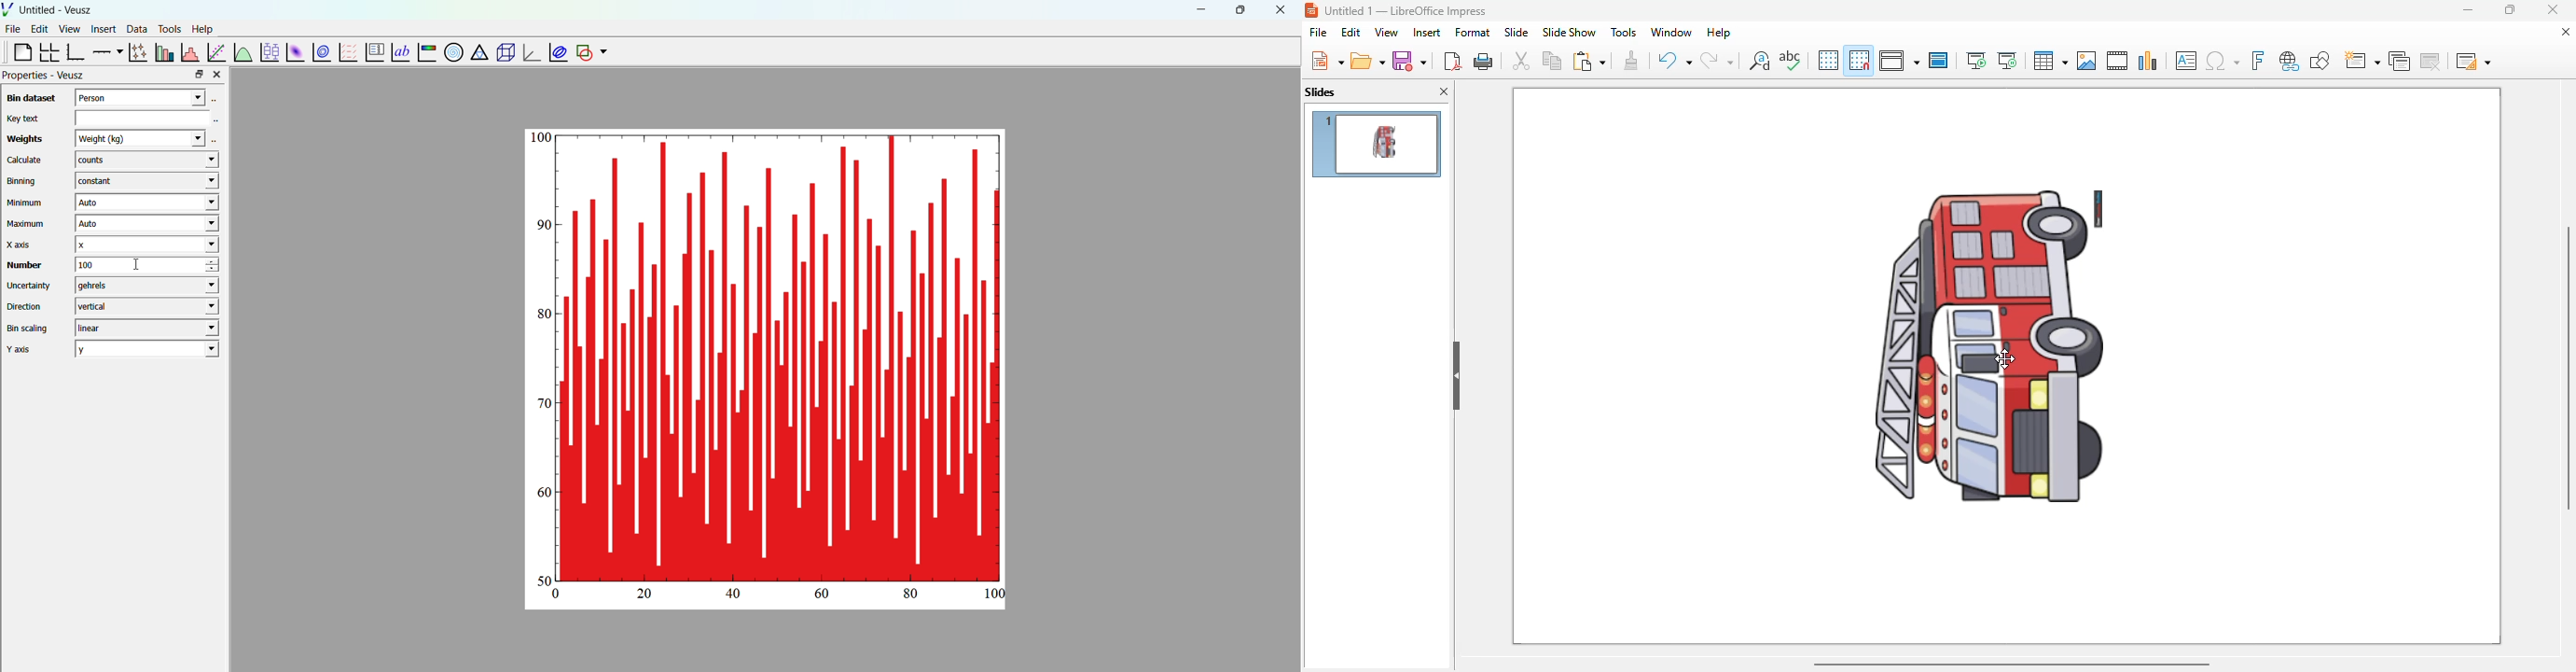 This screenshot has height=672, width=2576. Describe the element at coordinates (146, 203) in the screenshot. I see `Auto ` at that location.